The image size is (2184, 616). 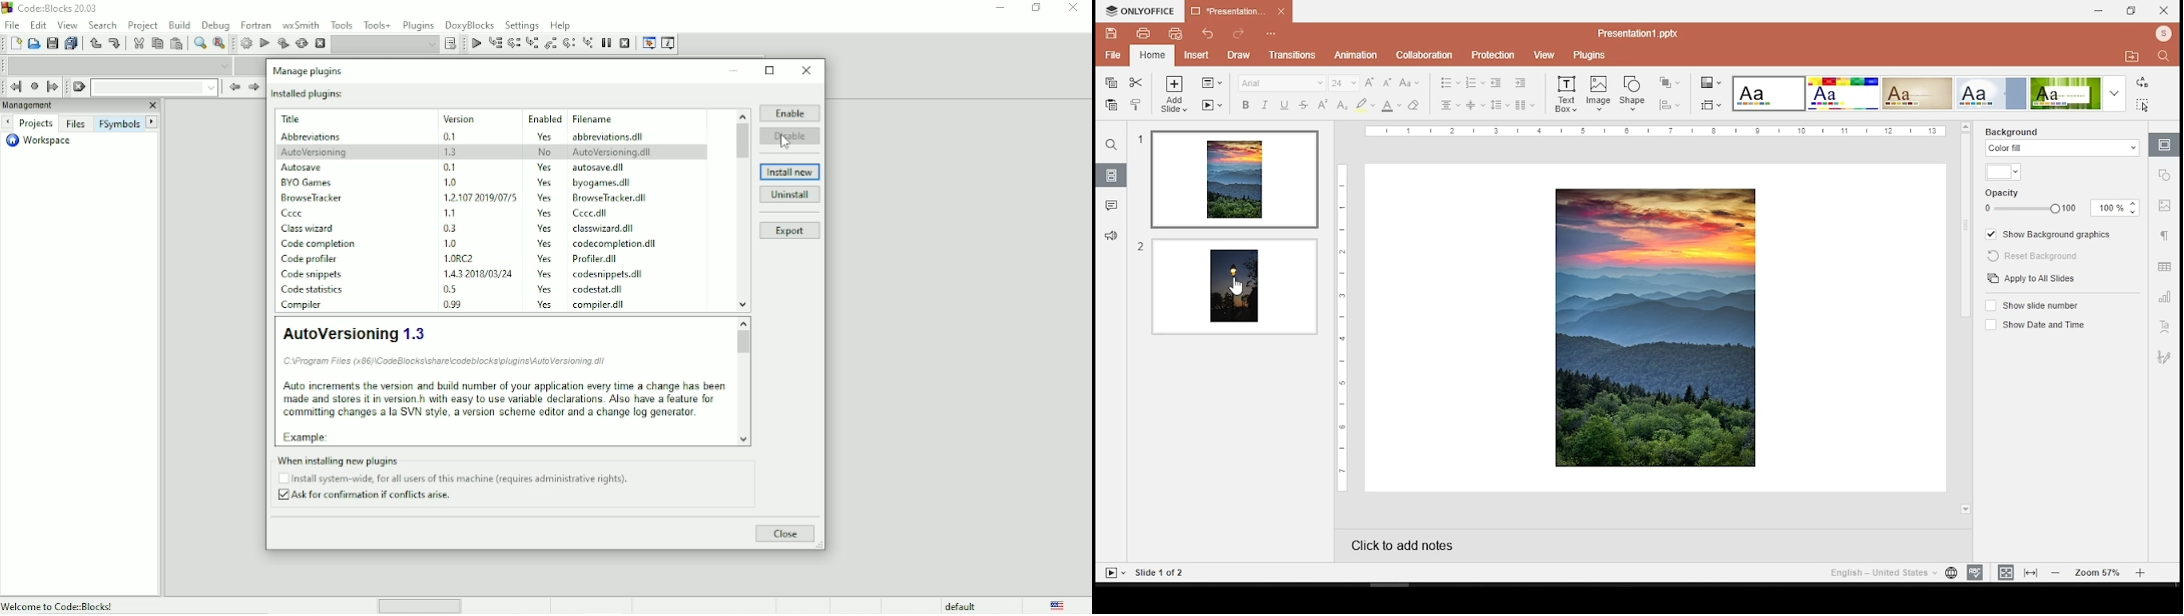 What do you see at coordinates (740, 209) in the screenshot?
I see `Vertical scrollbar` at bounding box center [740, 209].